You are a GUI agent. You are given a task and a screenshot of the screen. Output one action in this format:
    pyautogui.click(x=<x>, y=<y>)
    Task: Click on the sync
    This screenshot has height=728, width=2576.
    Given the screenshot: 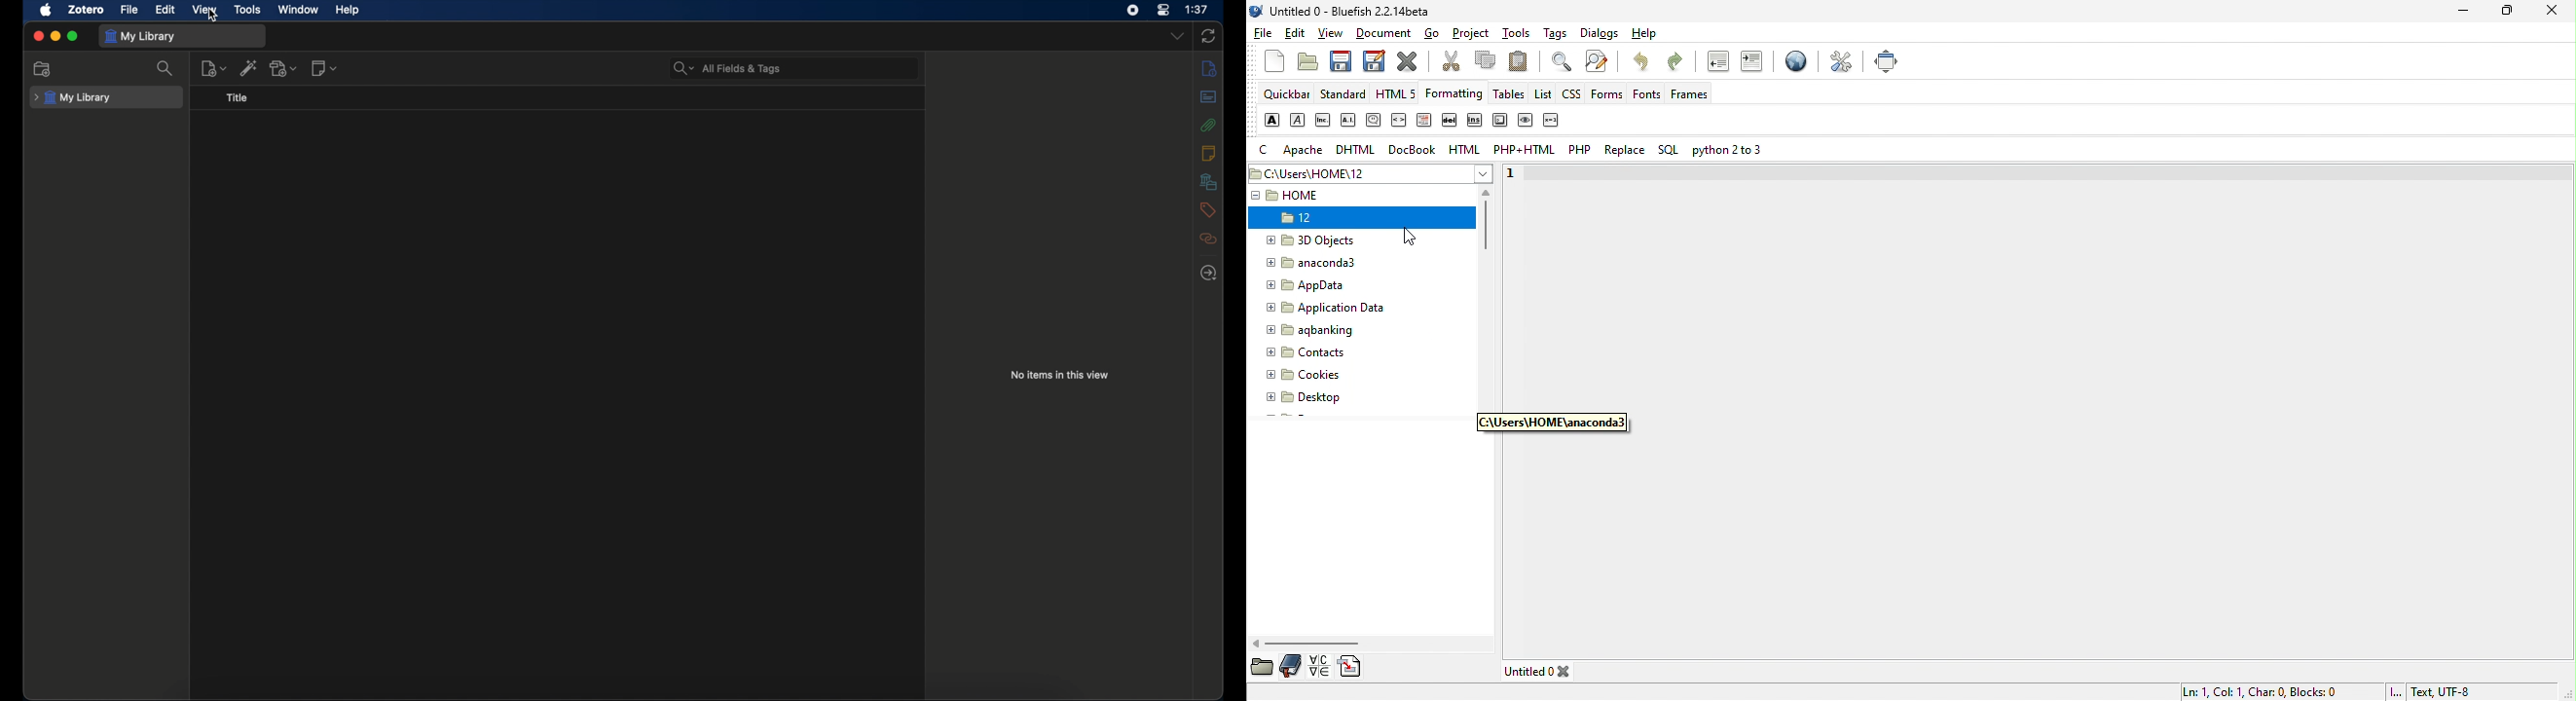 What is the action you would take?
    pyautogui.click(x=1208, y=36)
    